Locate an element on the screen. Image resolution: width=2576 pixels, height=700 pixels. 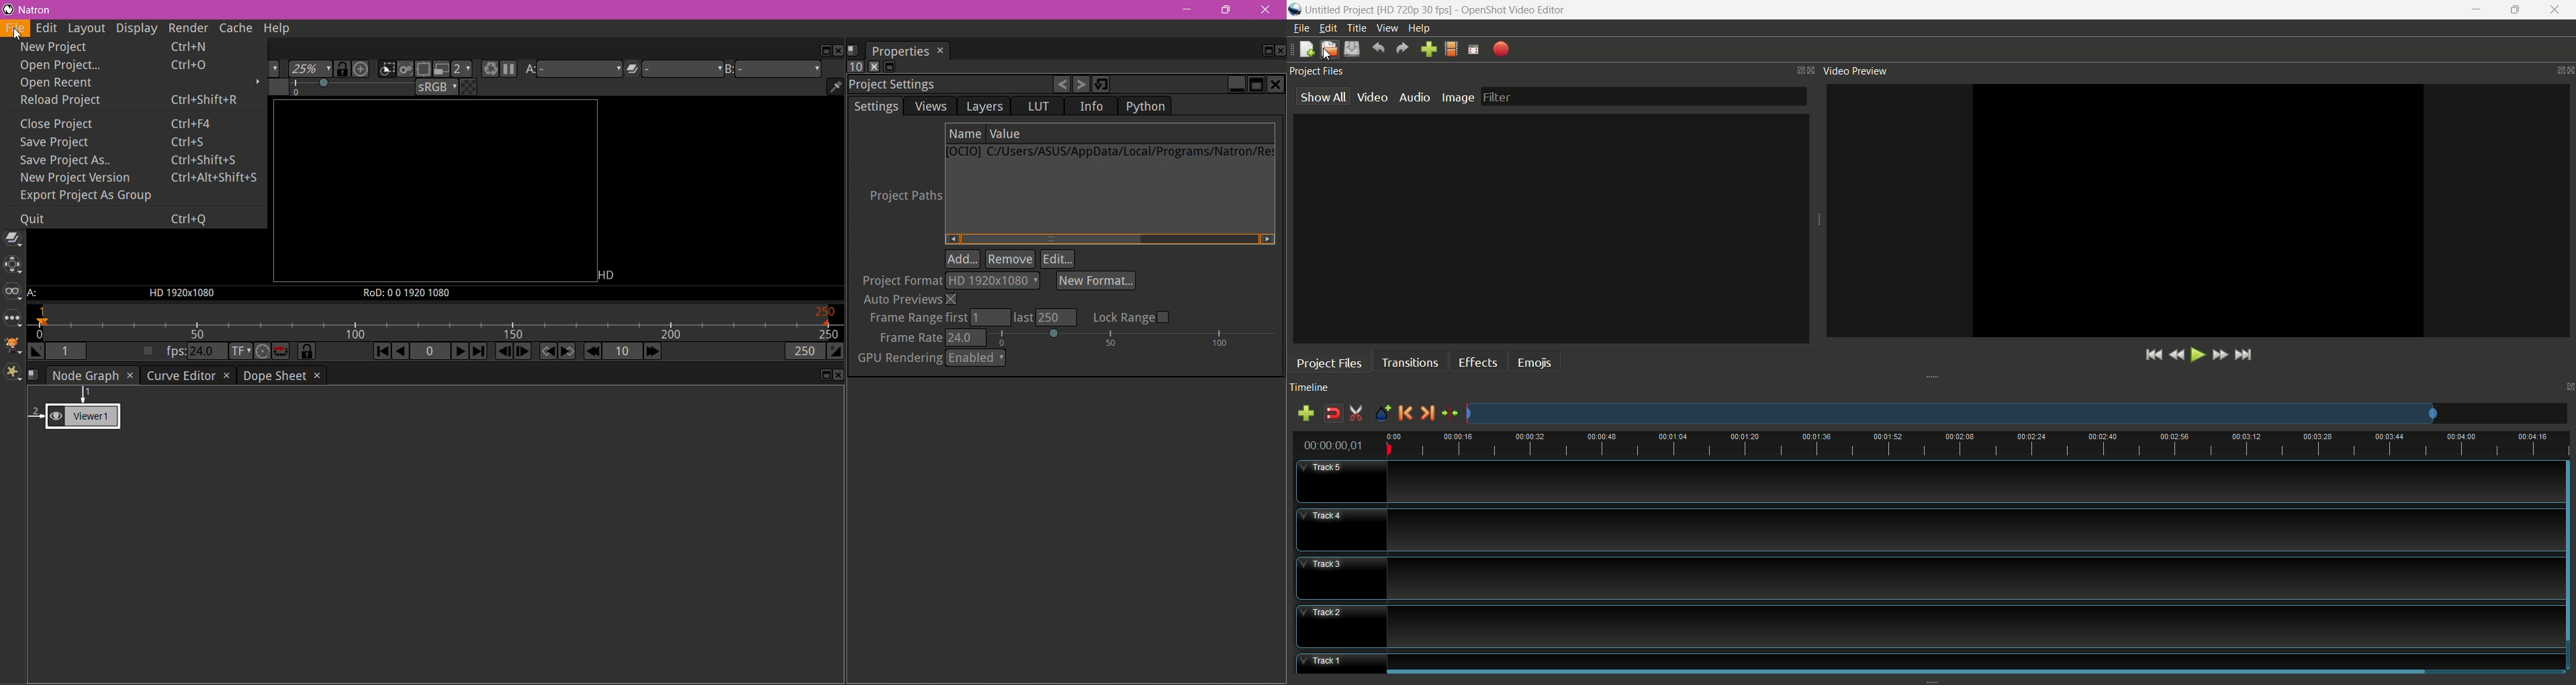
timeline is located at coordinates (1973, 446).